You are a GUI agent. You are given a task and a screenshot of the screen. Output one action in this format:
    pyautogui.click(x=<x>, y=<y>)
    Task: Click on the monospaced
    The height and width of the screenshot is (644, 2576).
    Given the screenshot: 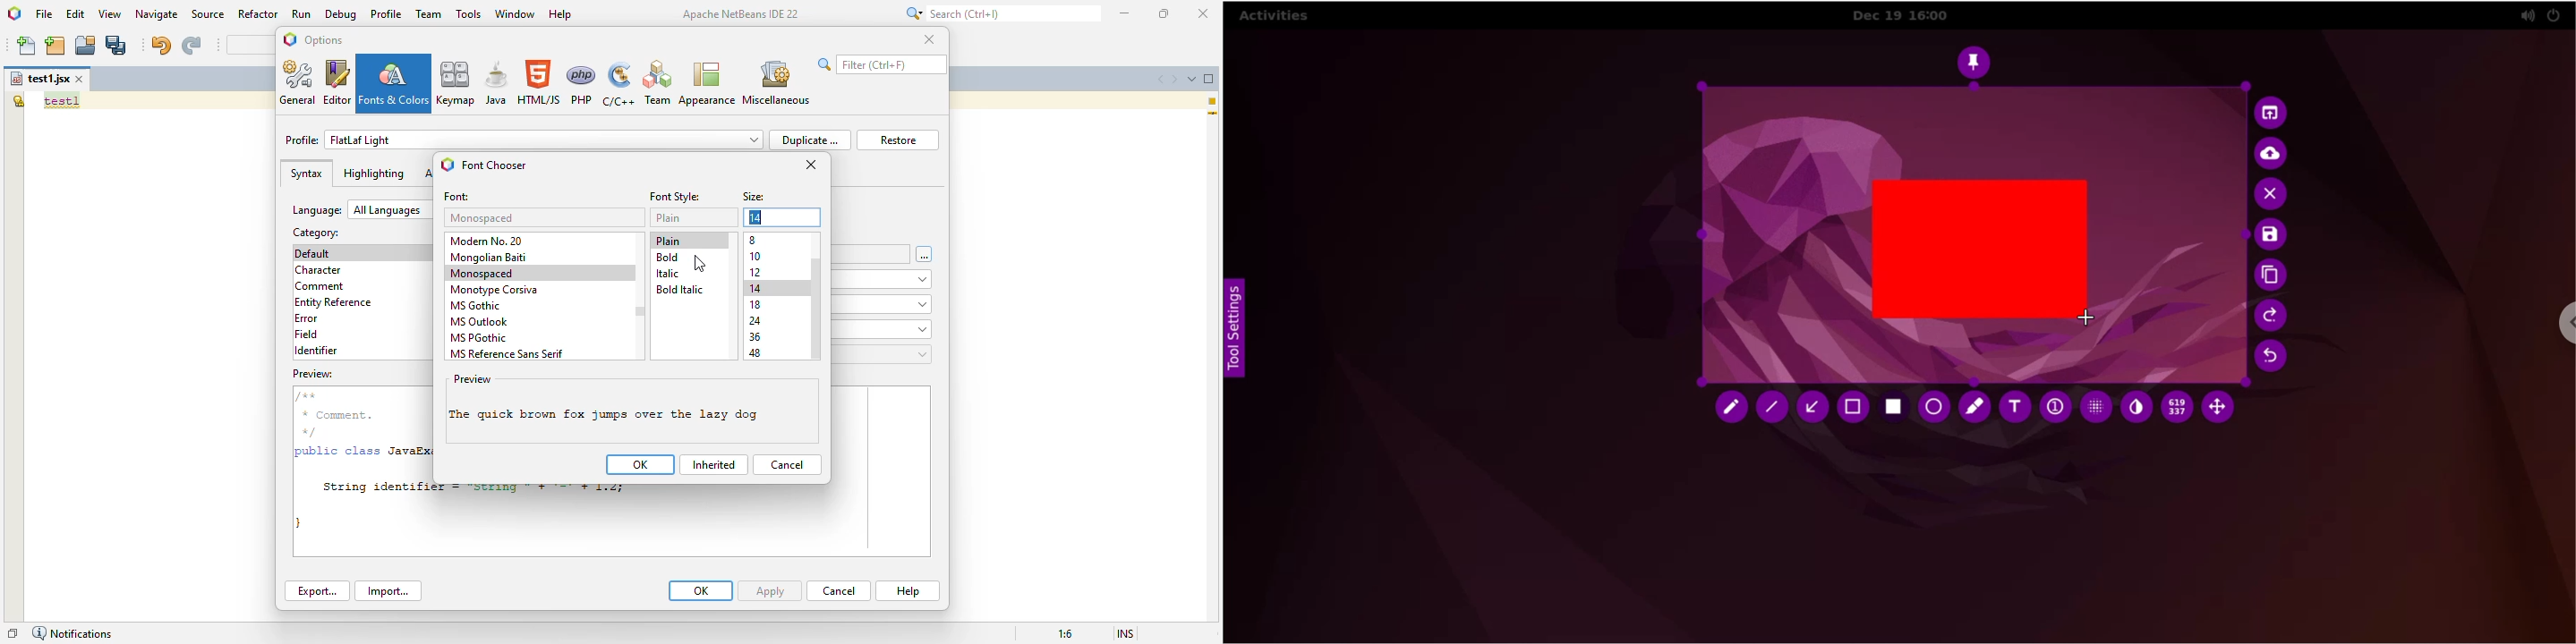 What is the action you would take?
    pyautogui.click(x=483, y=218)
    